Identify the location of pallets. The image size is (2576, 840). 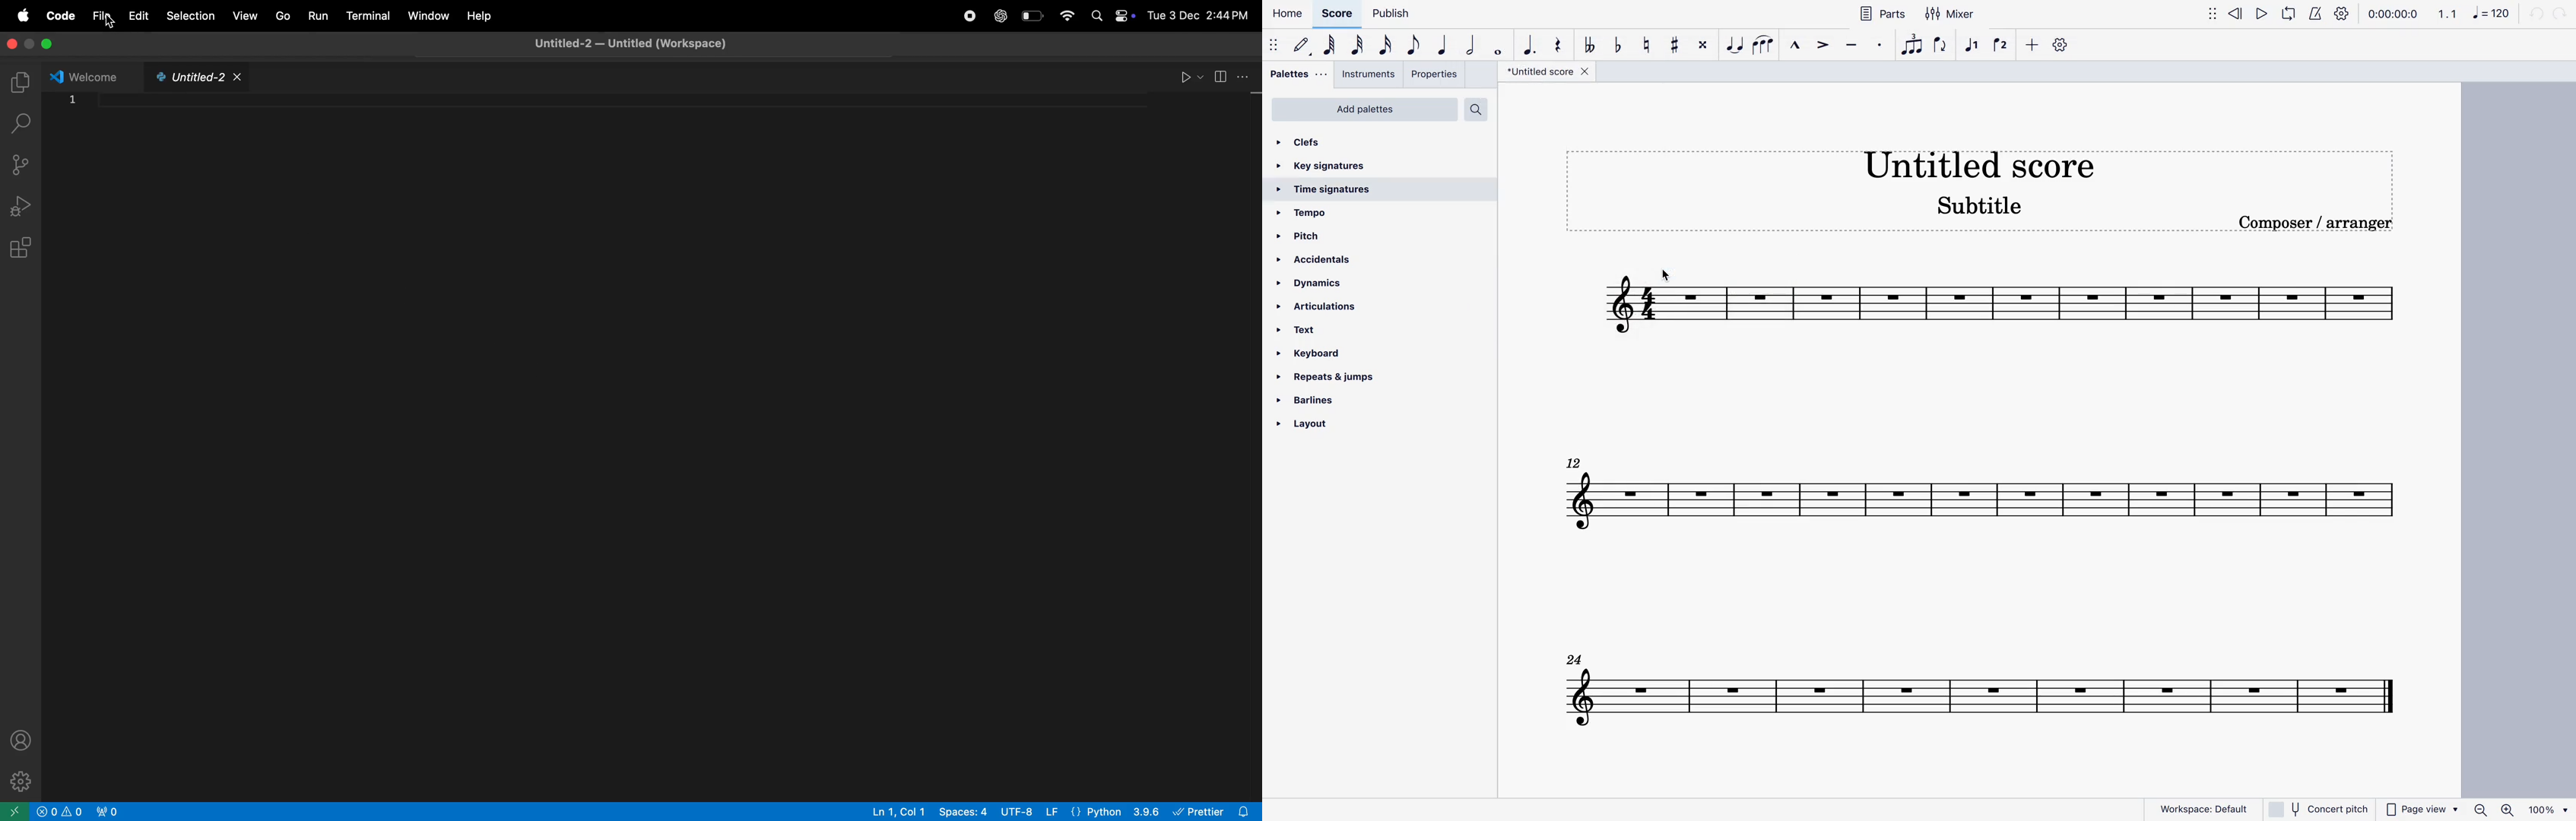
(1298, 74).